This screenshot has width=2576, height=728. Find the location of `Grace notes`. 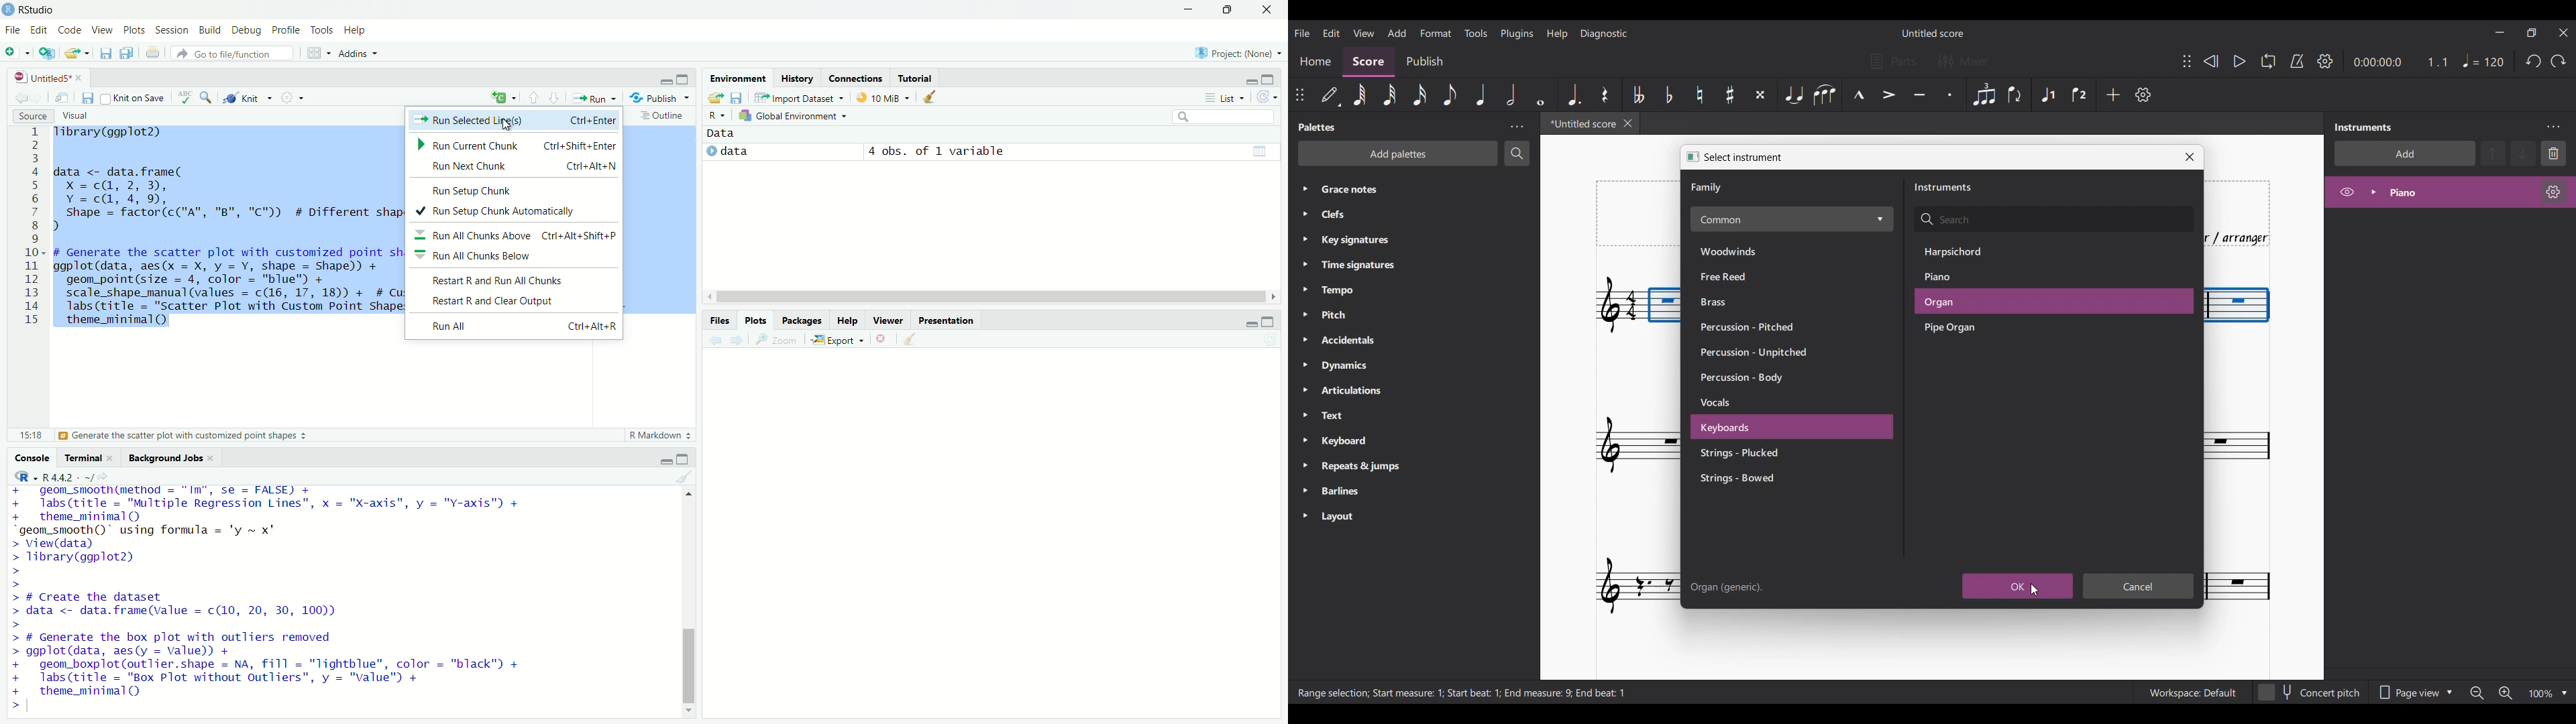

Grace notes is located at coordinates (1424, 188).